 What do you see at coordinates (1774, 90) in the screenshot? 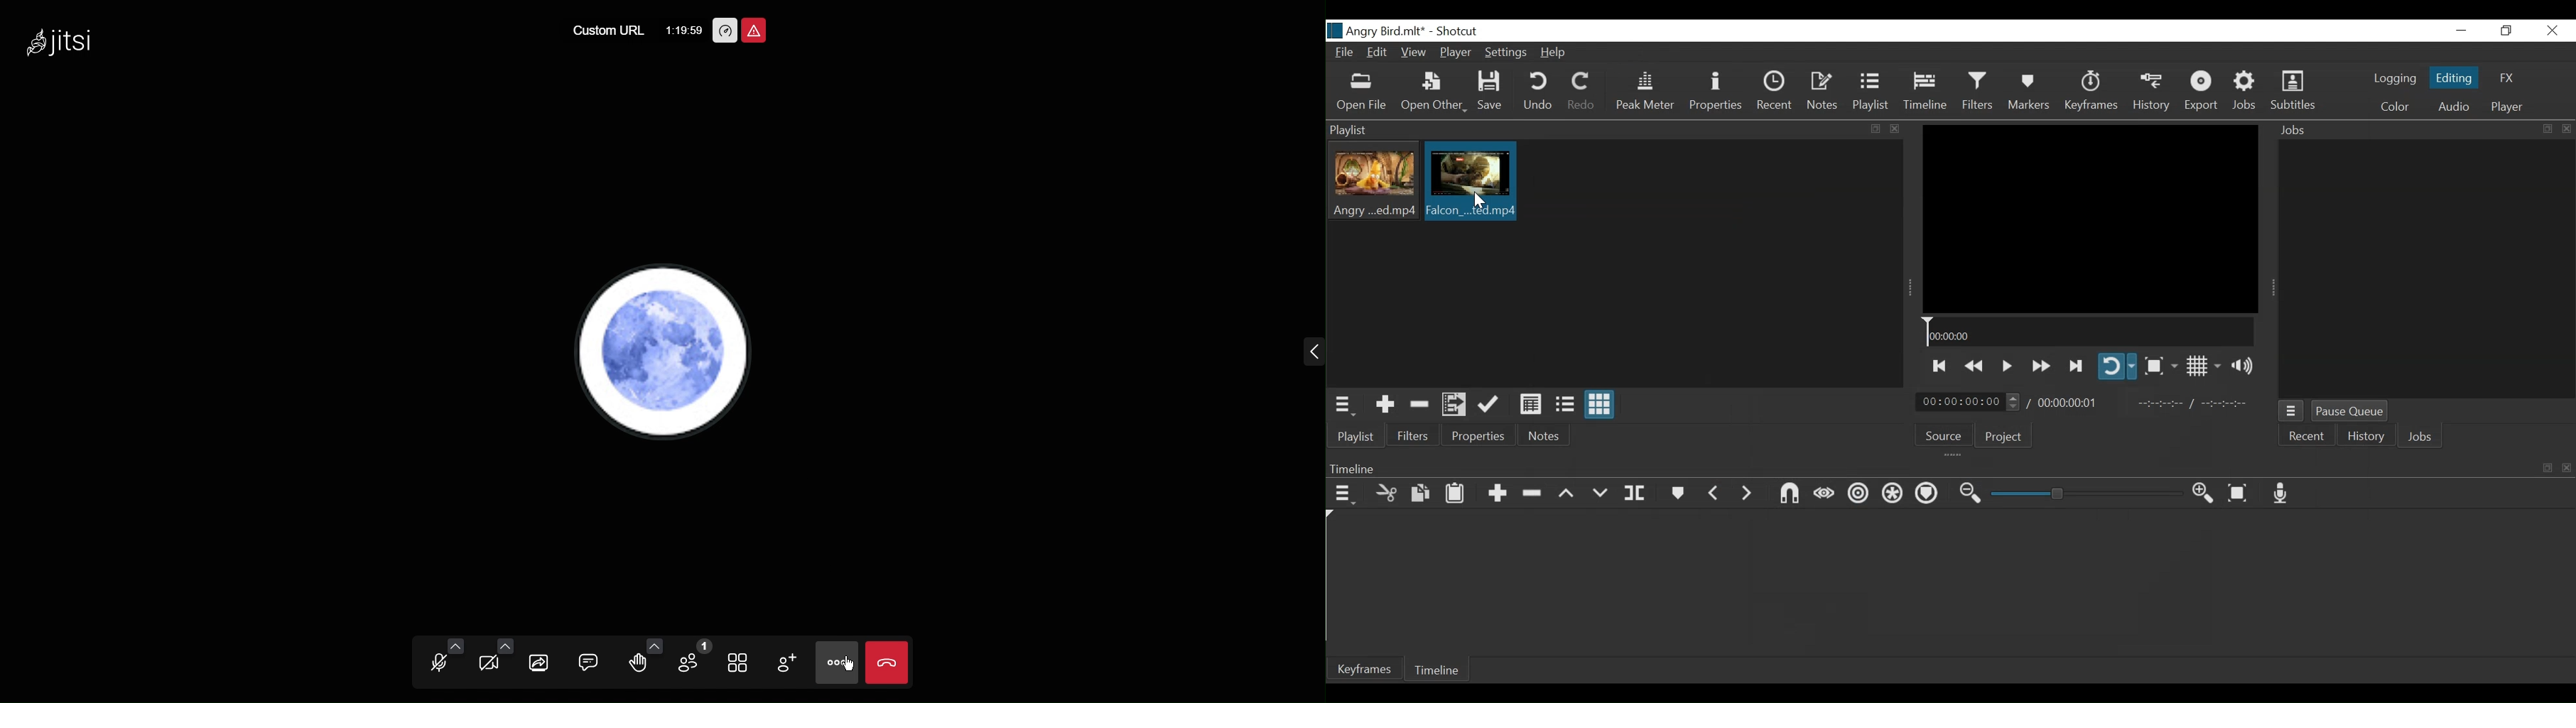
I see `Recent` at bounding box center [1774, 90].